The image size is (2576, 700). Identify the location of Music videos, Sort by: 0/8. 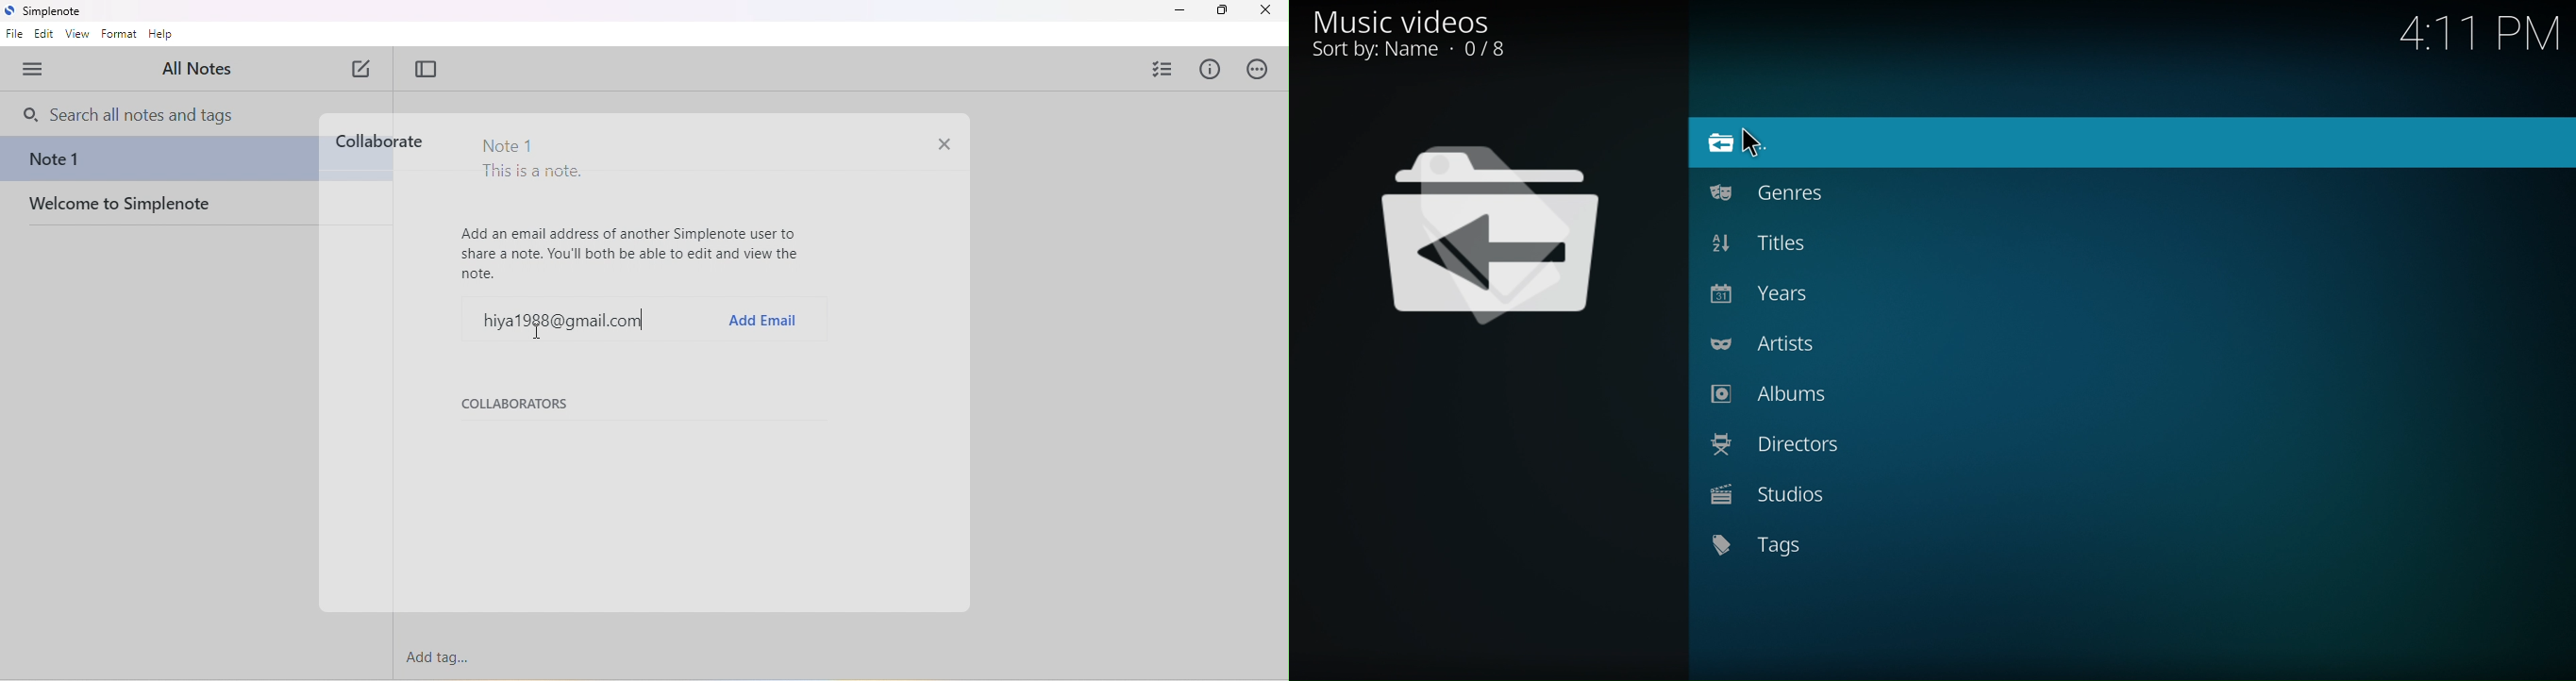
(1419, 36).